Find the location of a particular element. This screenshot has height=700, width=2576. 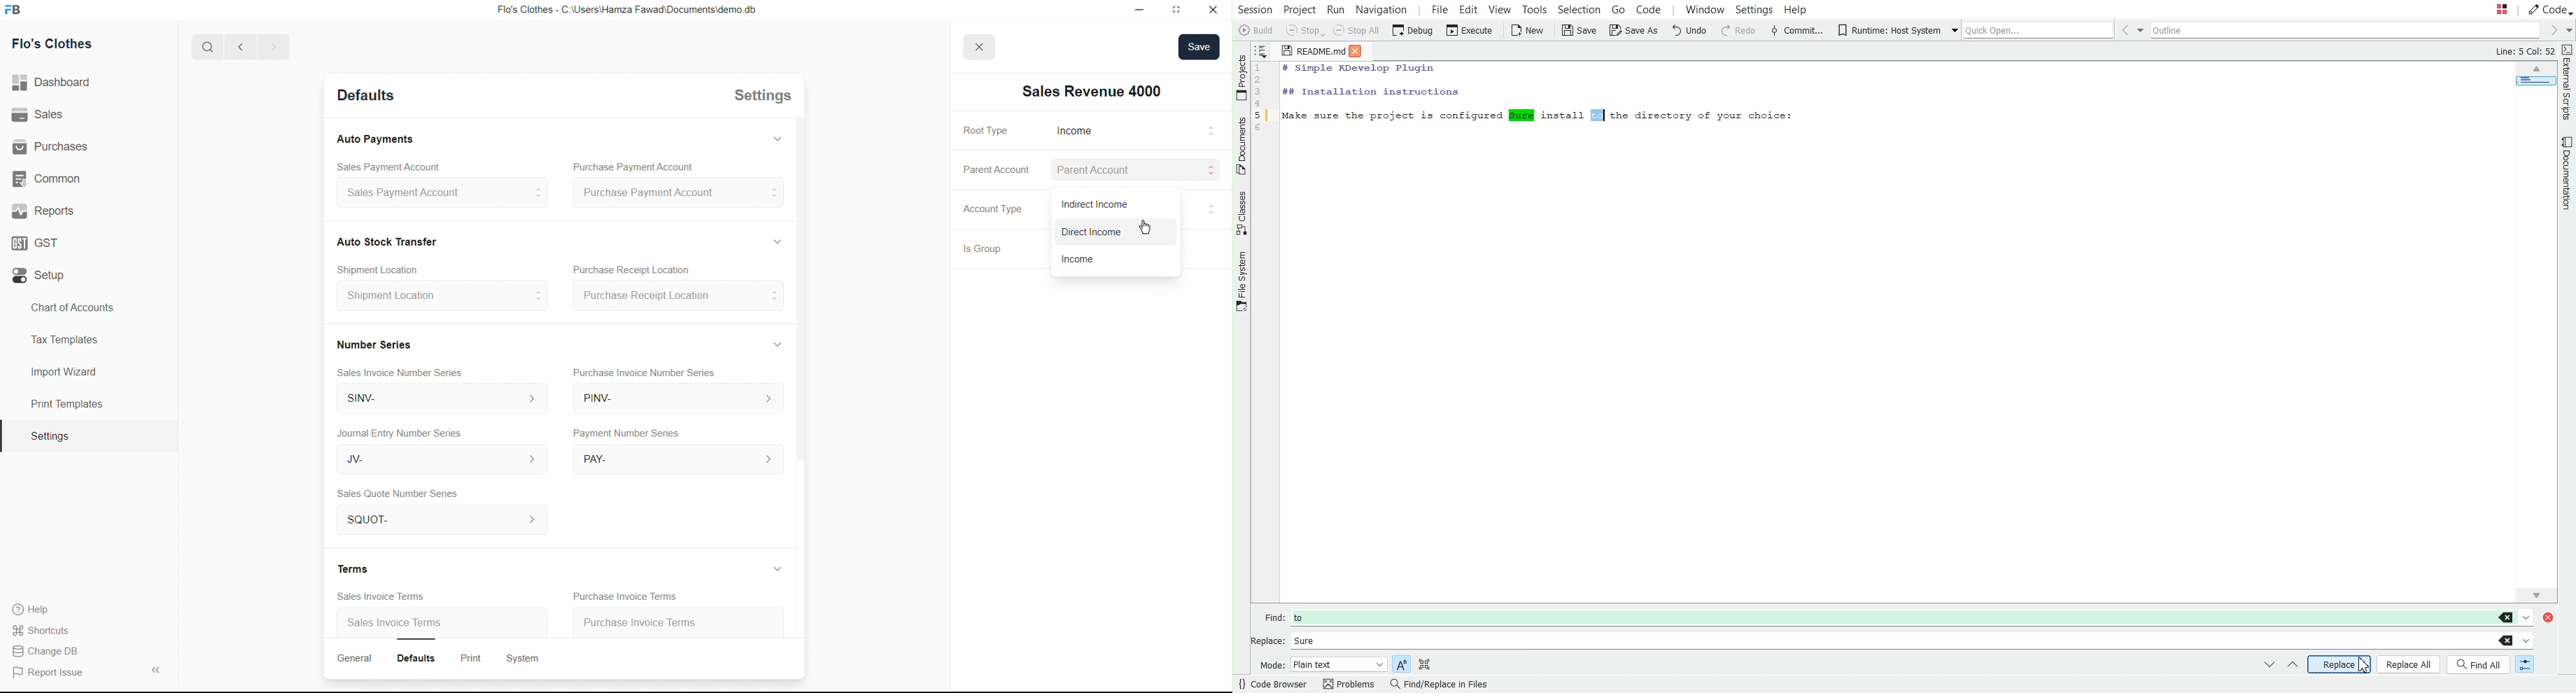

save is located at coordinates (1200, 48).